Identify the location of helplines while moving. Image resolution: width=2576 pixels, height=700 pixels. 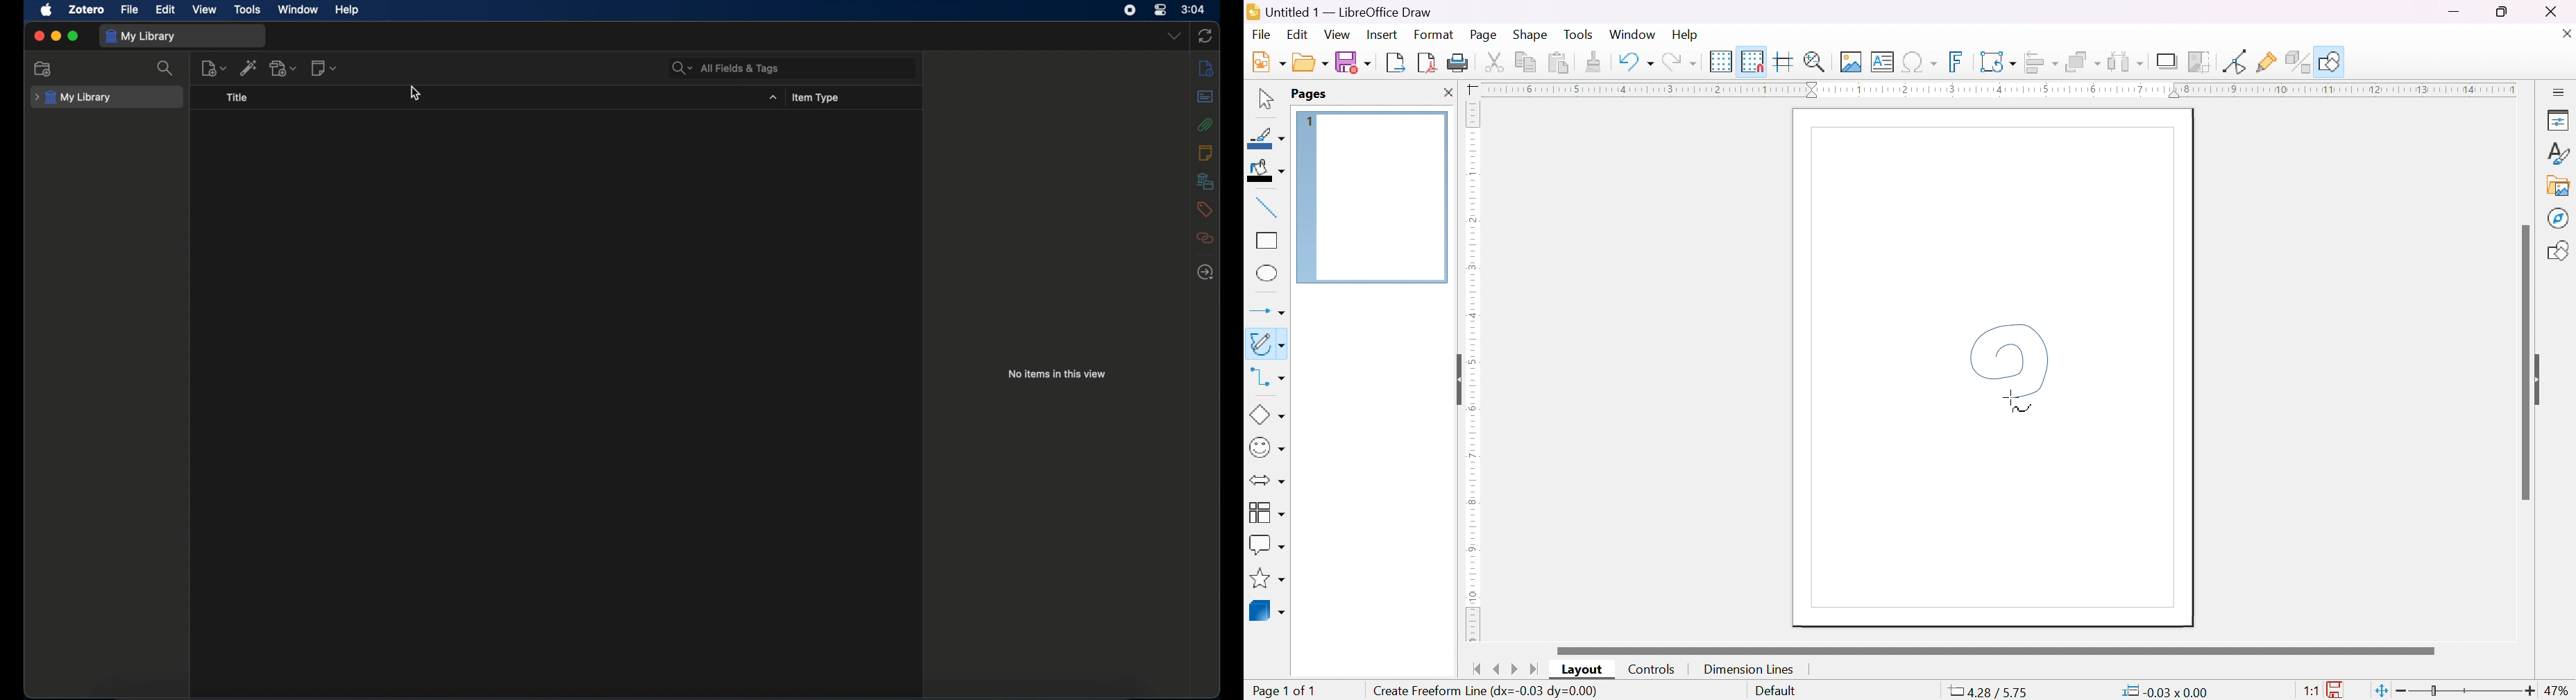
(1781, 61).